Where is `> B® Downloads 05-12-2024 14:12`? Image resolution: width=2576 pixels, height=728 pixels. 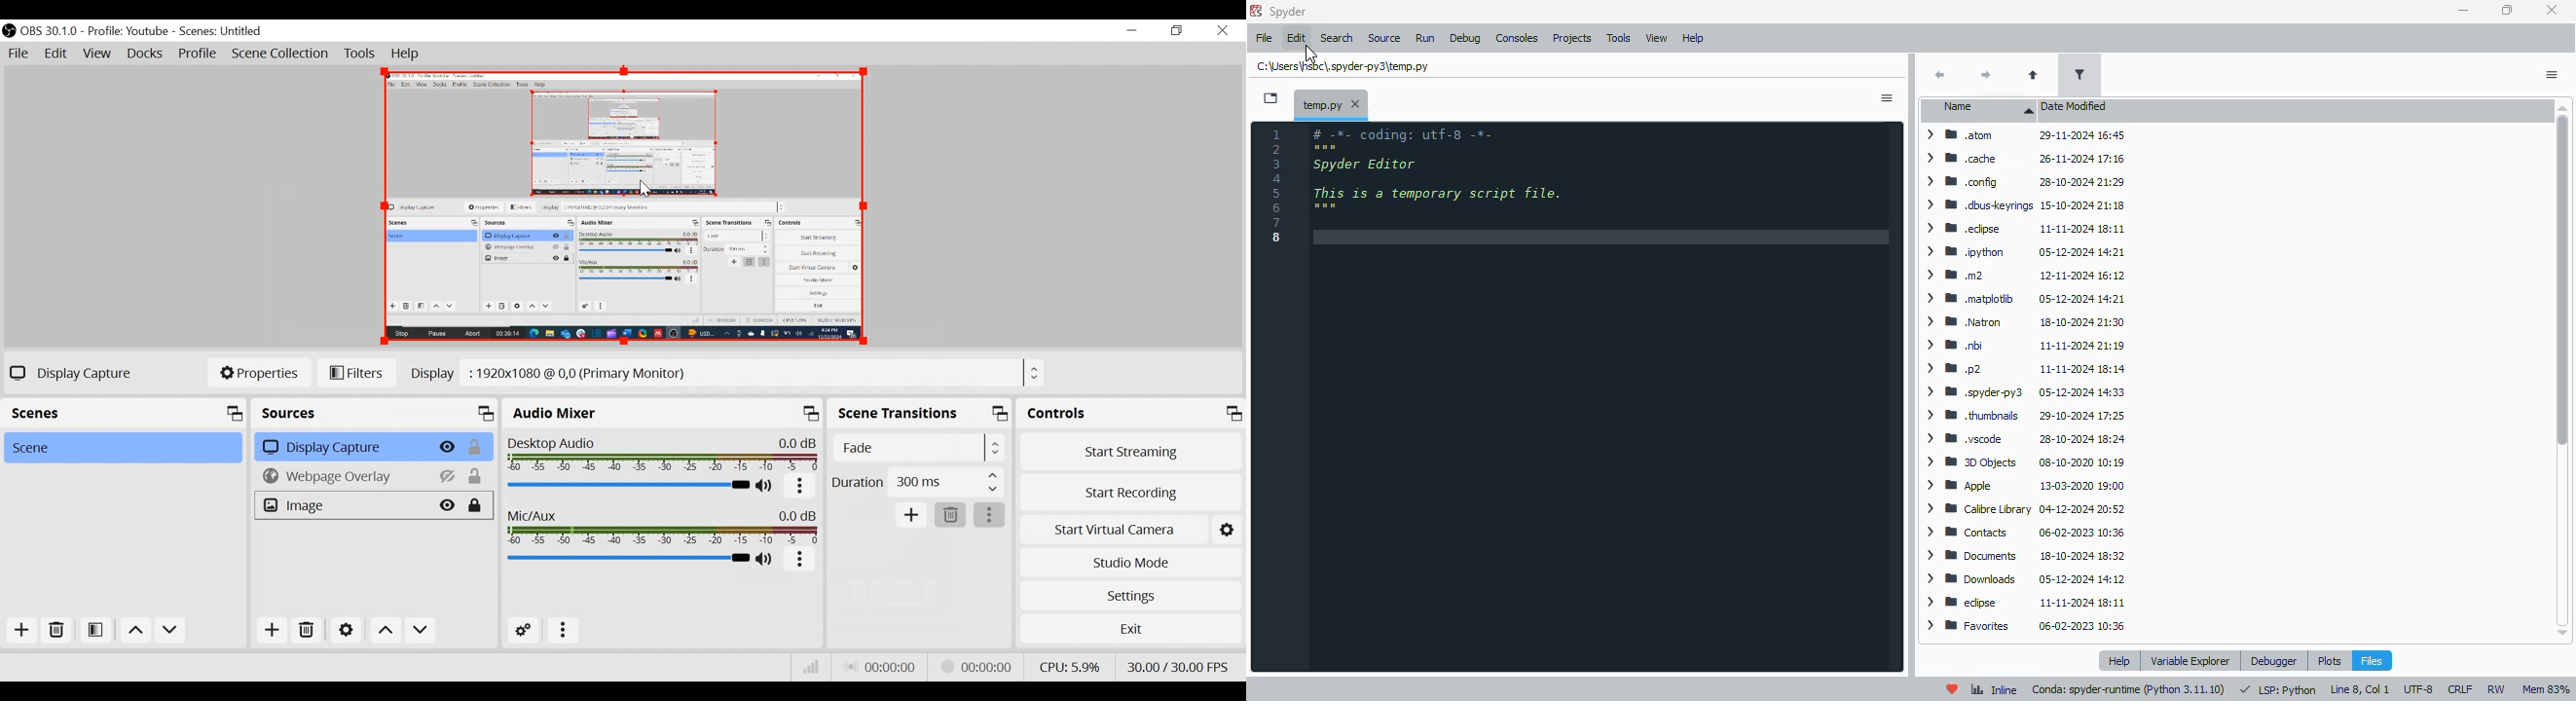 > B® Downloads 05-12-2024 14:12 is located at coordinates (2027, 579).